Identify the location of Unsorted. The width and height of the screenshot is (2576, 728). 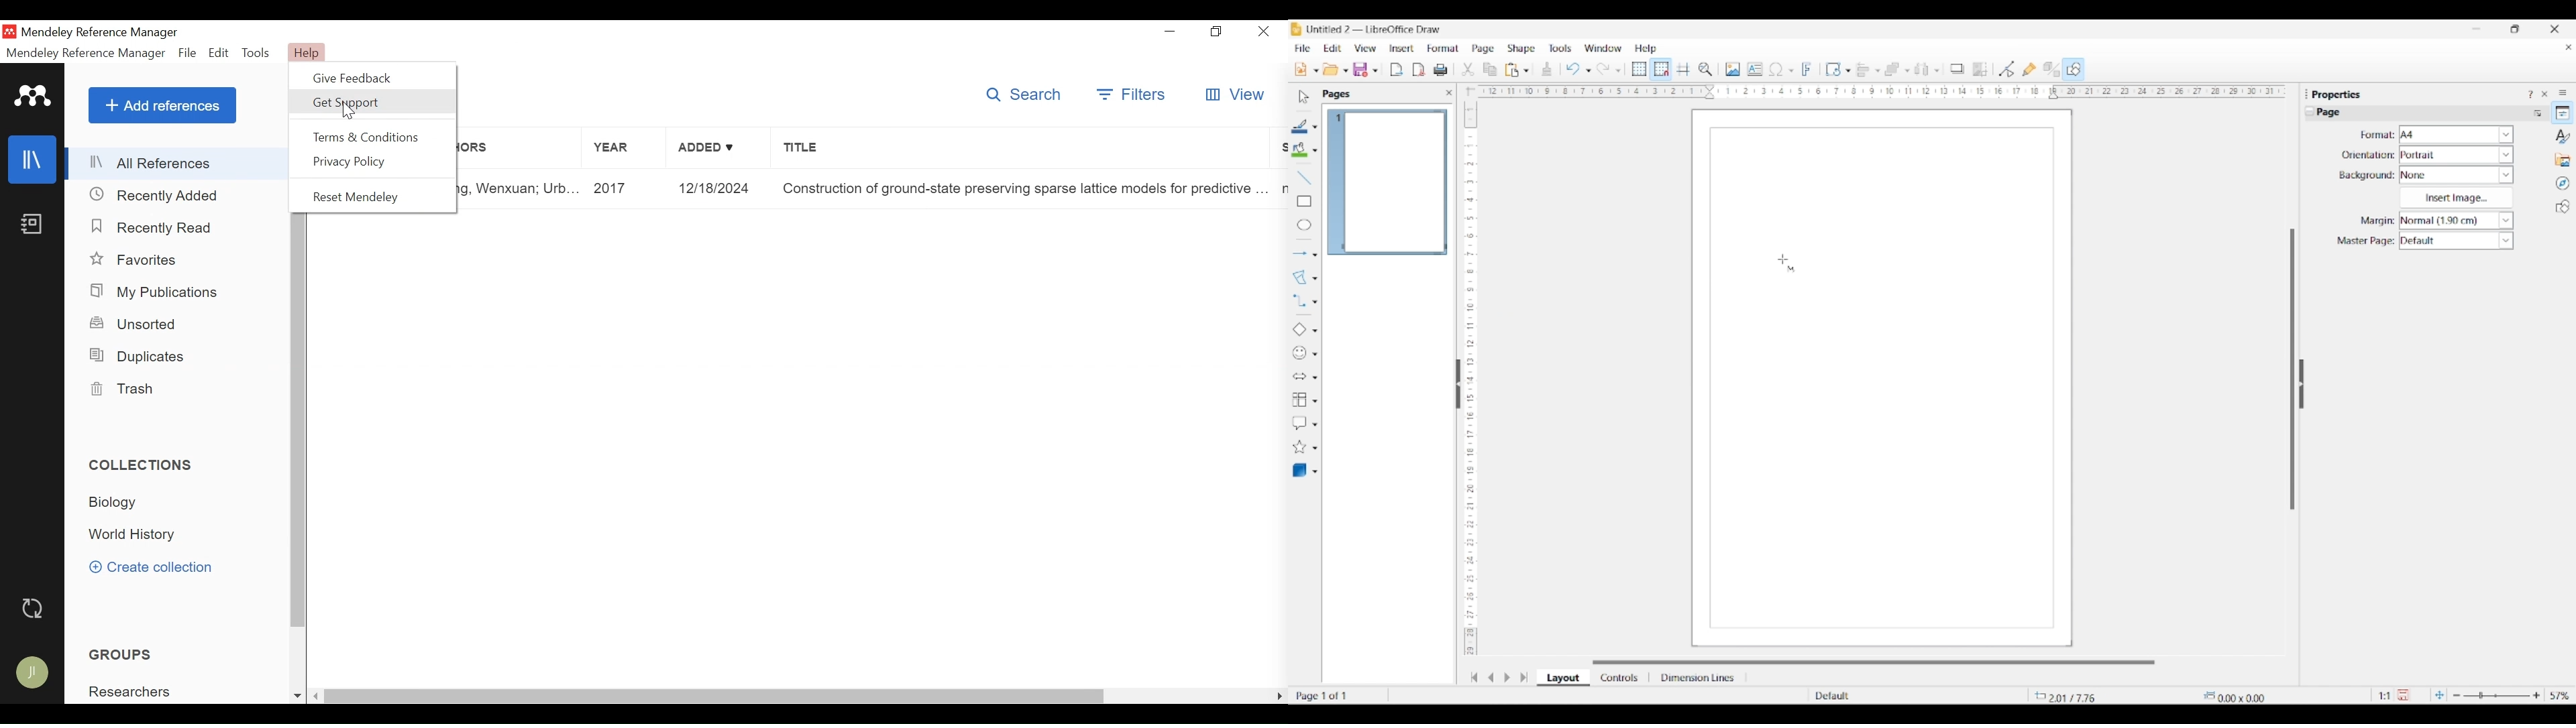
(138, 323).